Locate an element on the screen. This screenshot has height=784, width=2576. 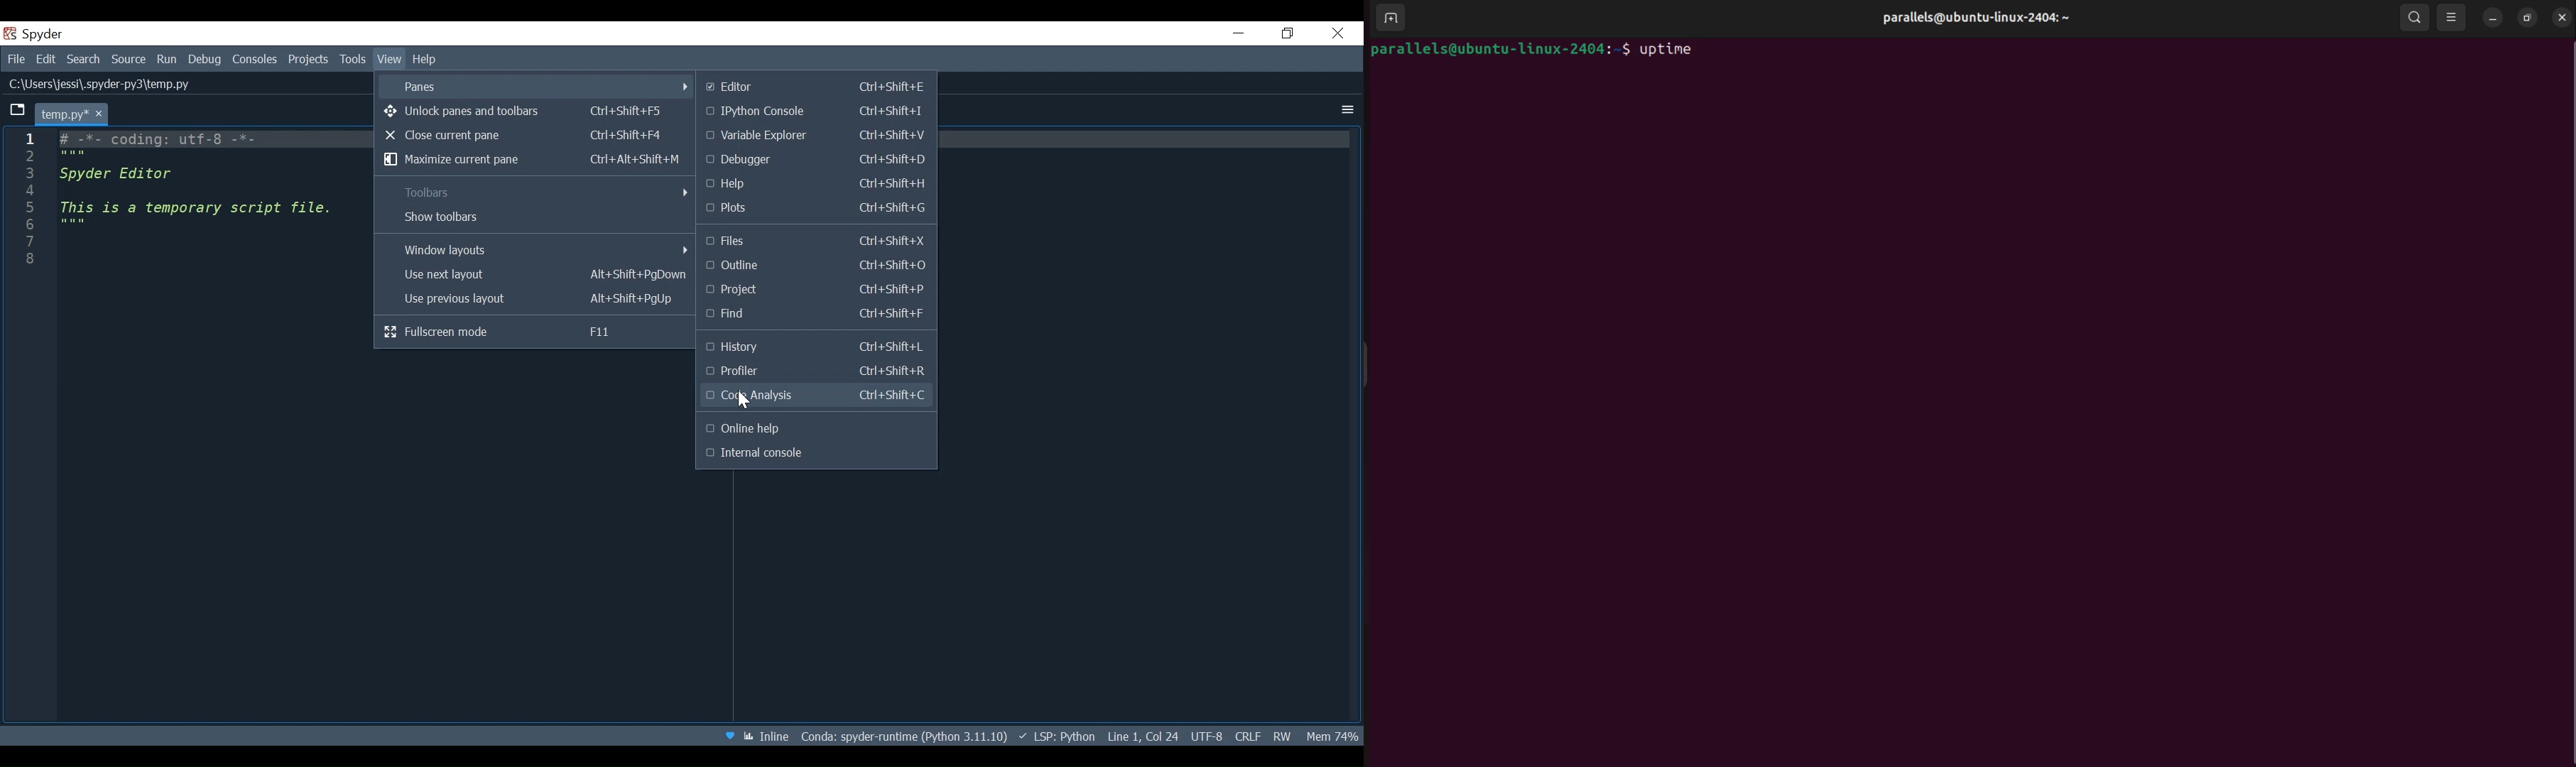
Unlock Panes and toolbars is located at coordinates (532, 111).